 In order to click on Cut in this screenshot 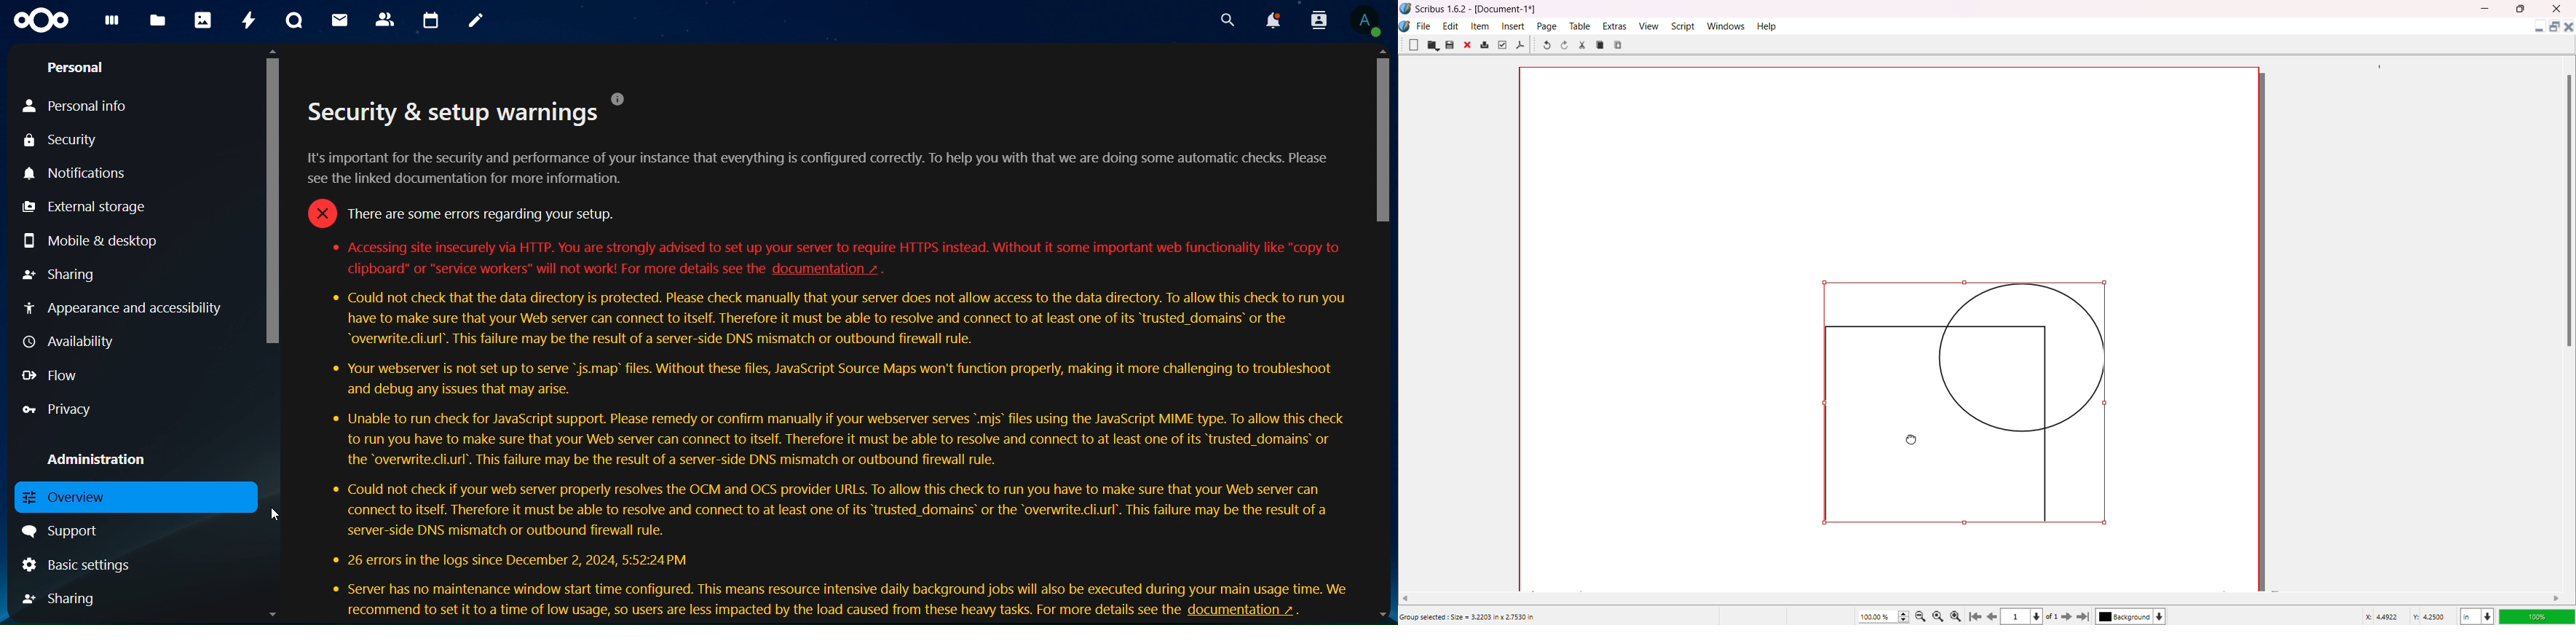, I will do `click(1582, 45)`.